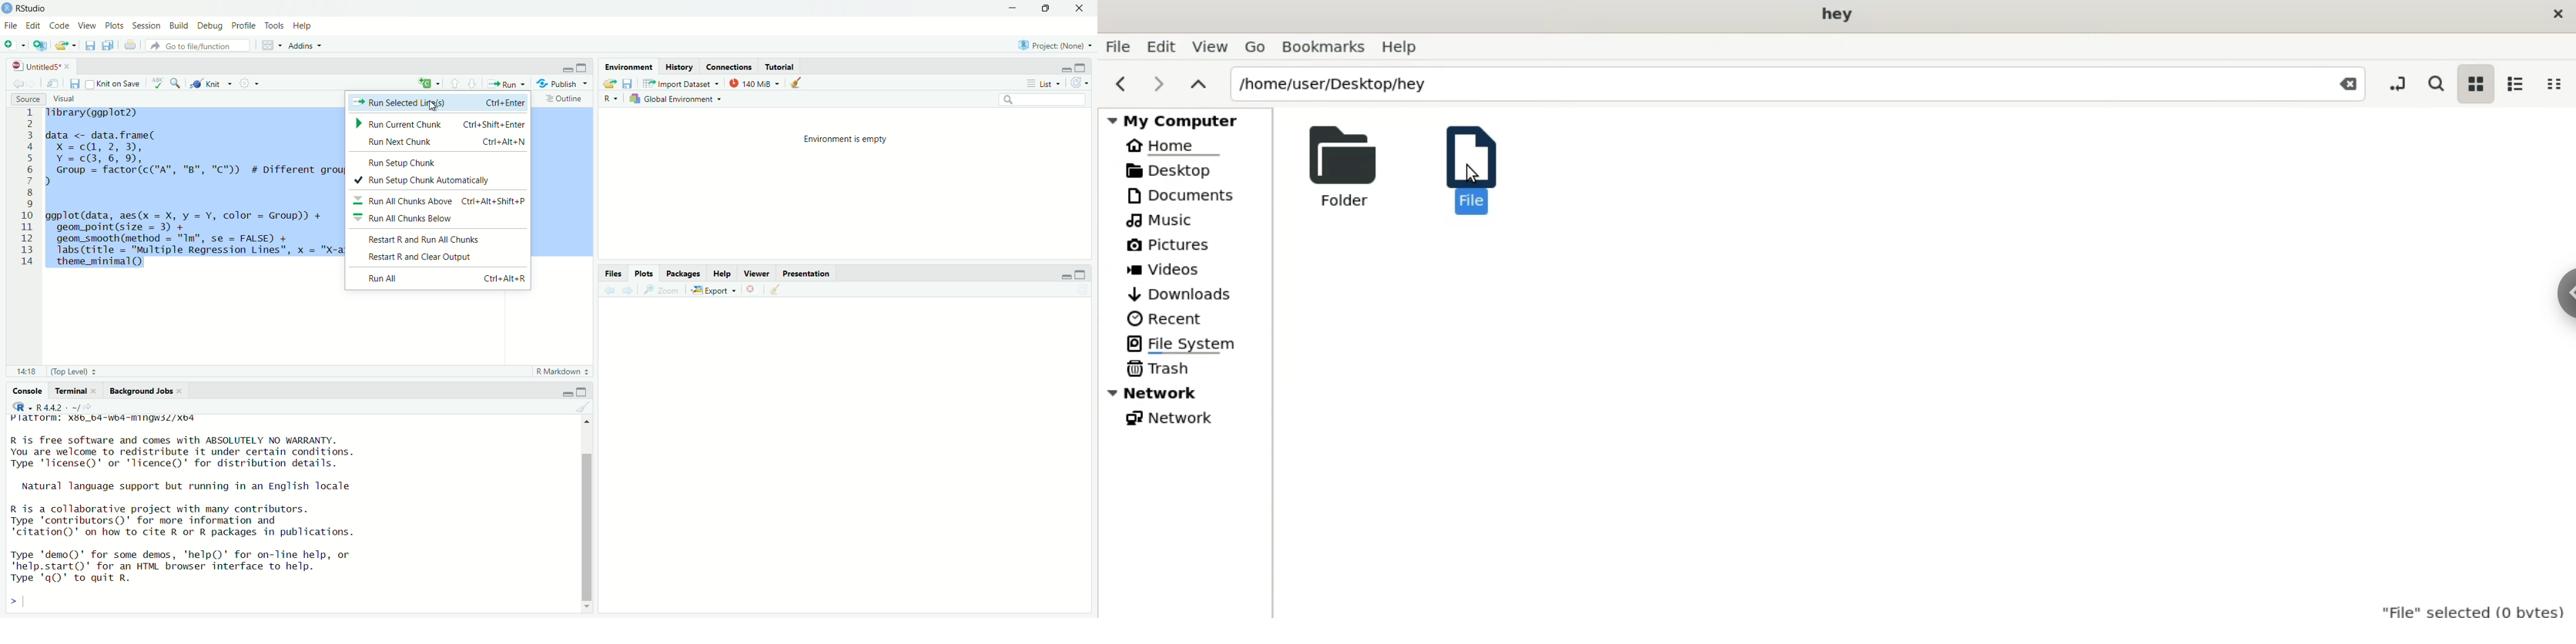 Image resolution: width=2576 pixels, height=644 pixels. Describe the element at coordinates (713, 290) in the screenshot. I see `Export «` at that location.